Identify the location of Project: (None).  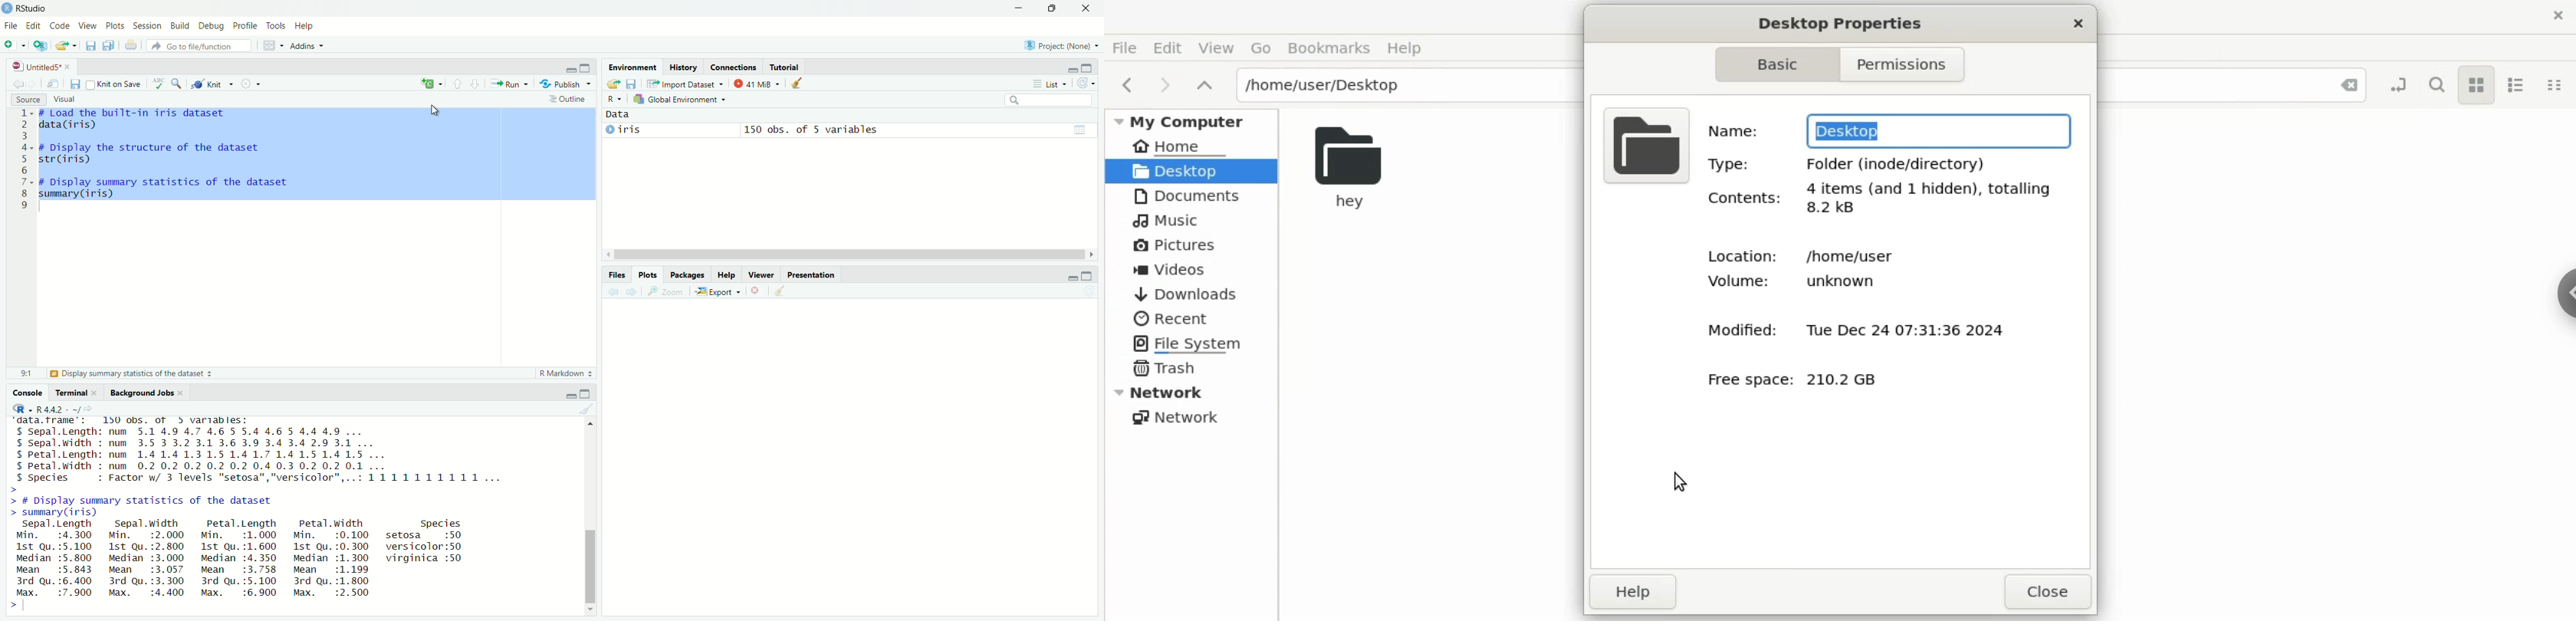
(1062, 45).